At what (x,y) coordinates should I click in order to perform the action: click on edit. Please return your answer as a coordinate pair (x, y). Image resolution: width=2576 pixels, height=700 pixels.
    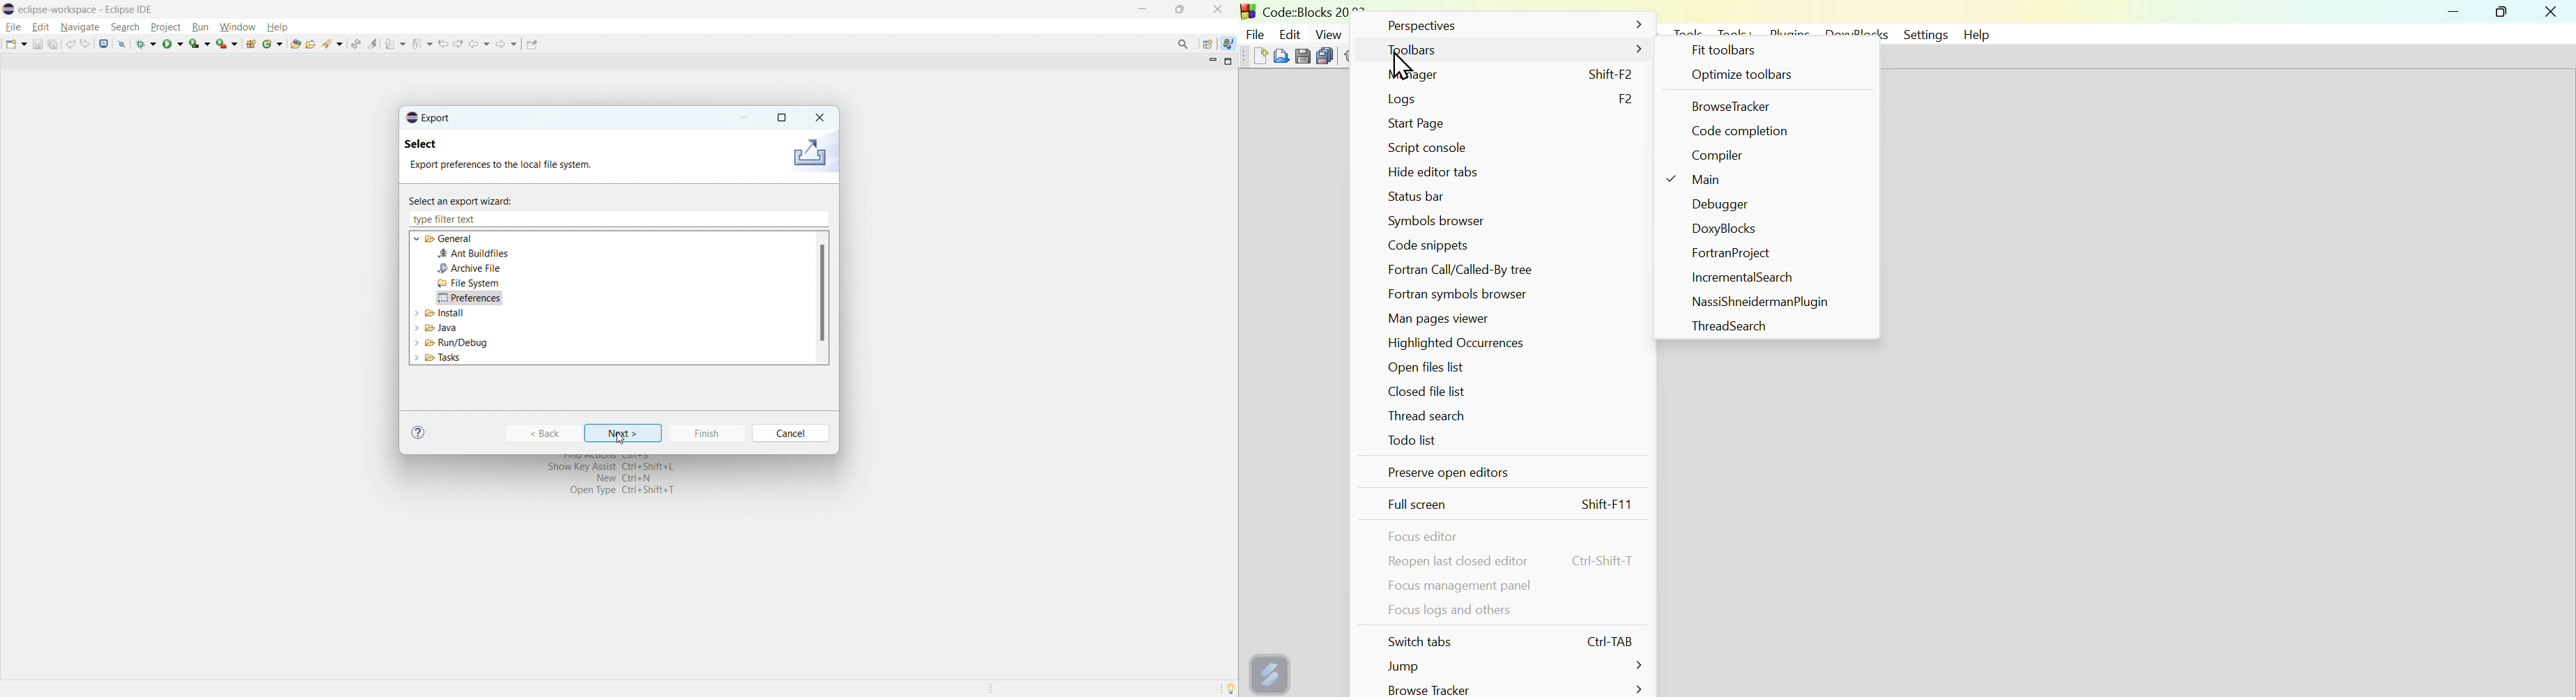
    Looking at the image, I should click on (1290, 30).